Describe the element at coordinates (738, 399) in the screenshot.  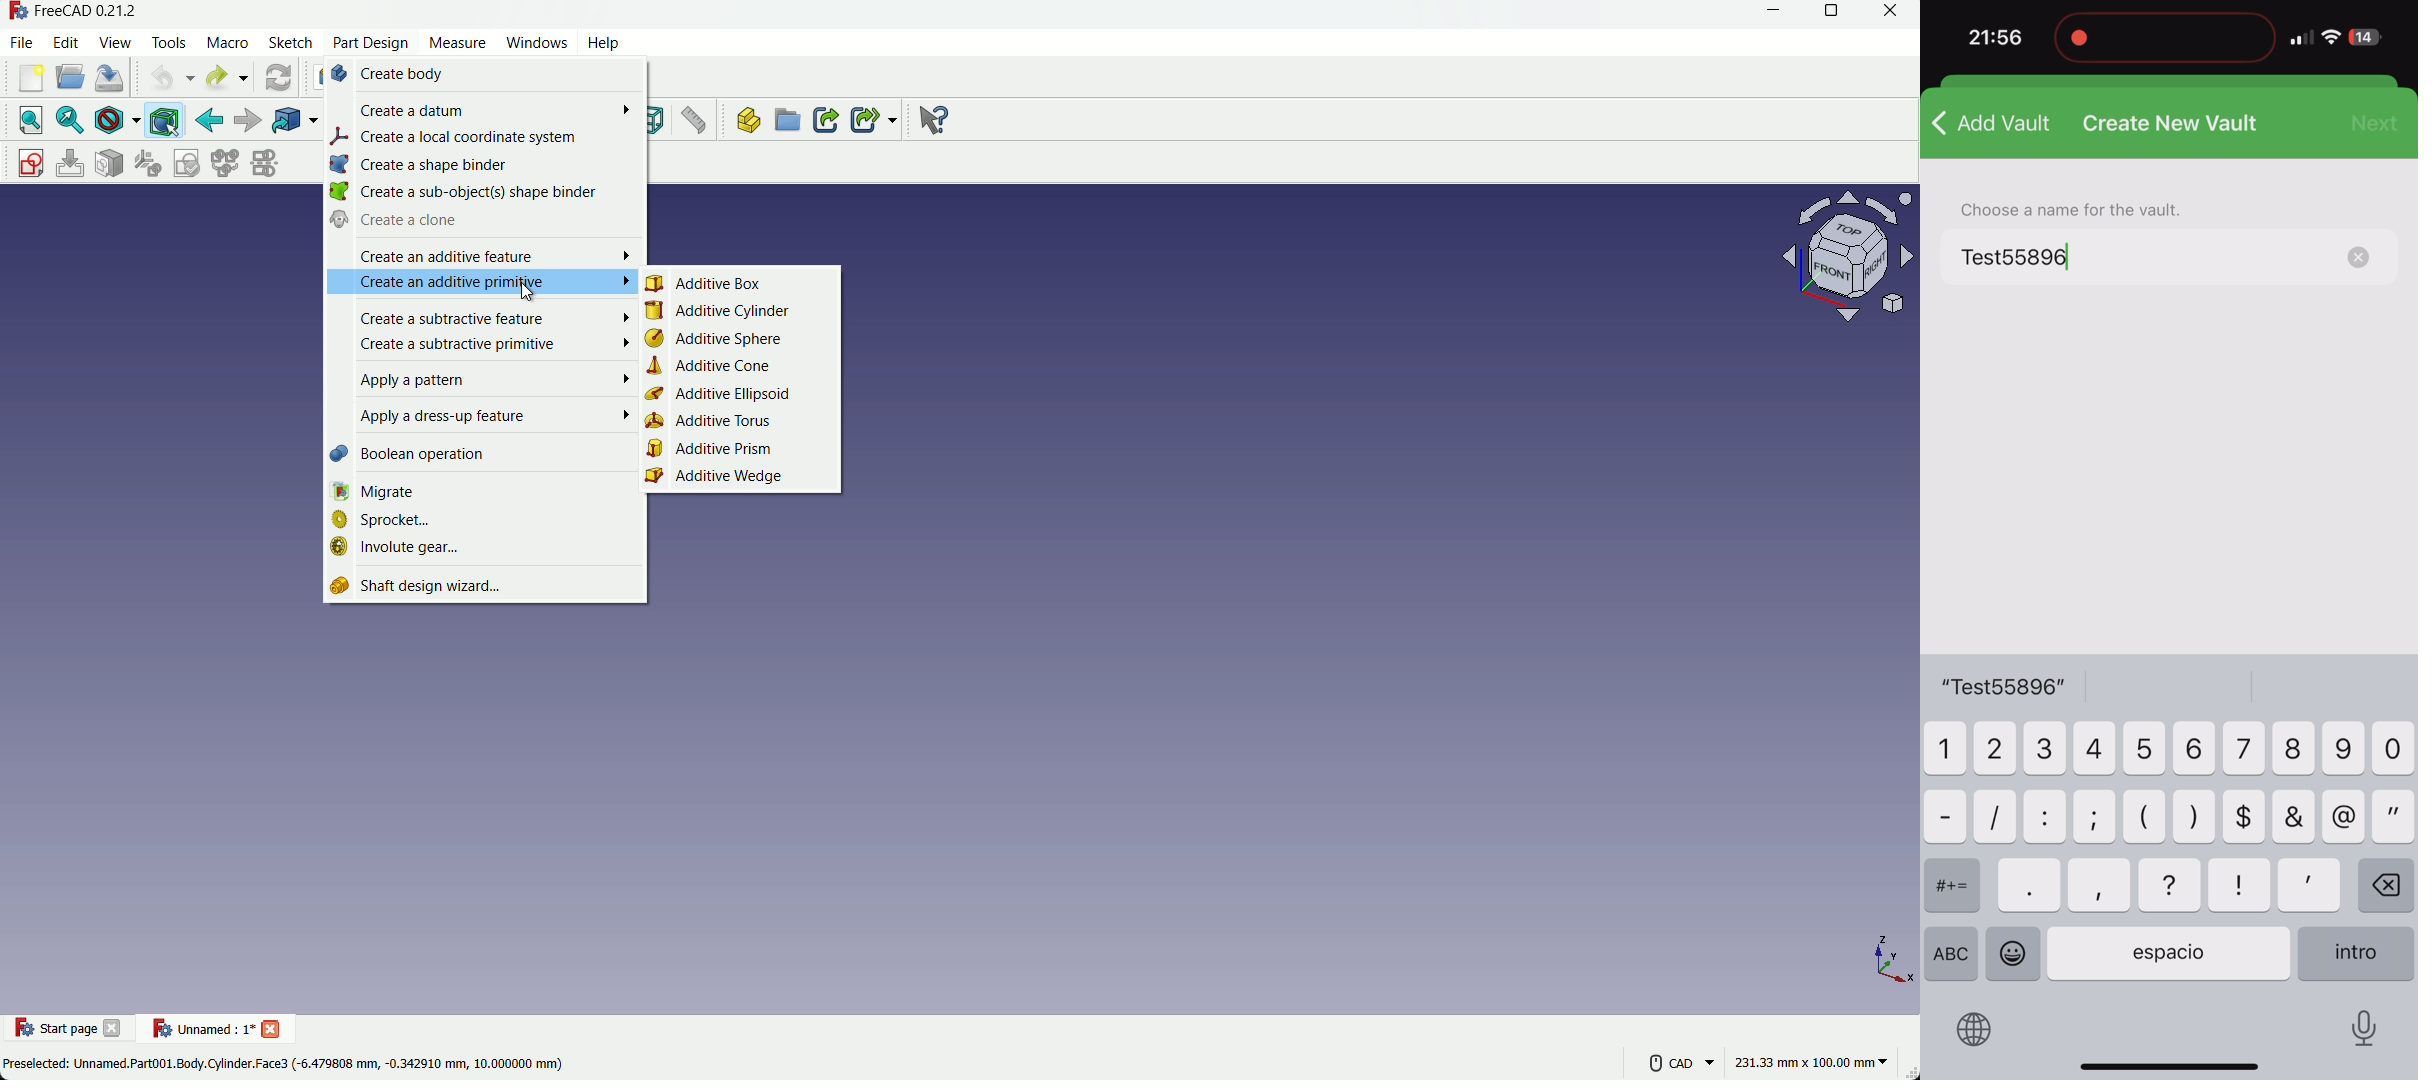
I see `additive ellipsoid` at that location.